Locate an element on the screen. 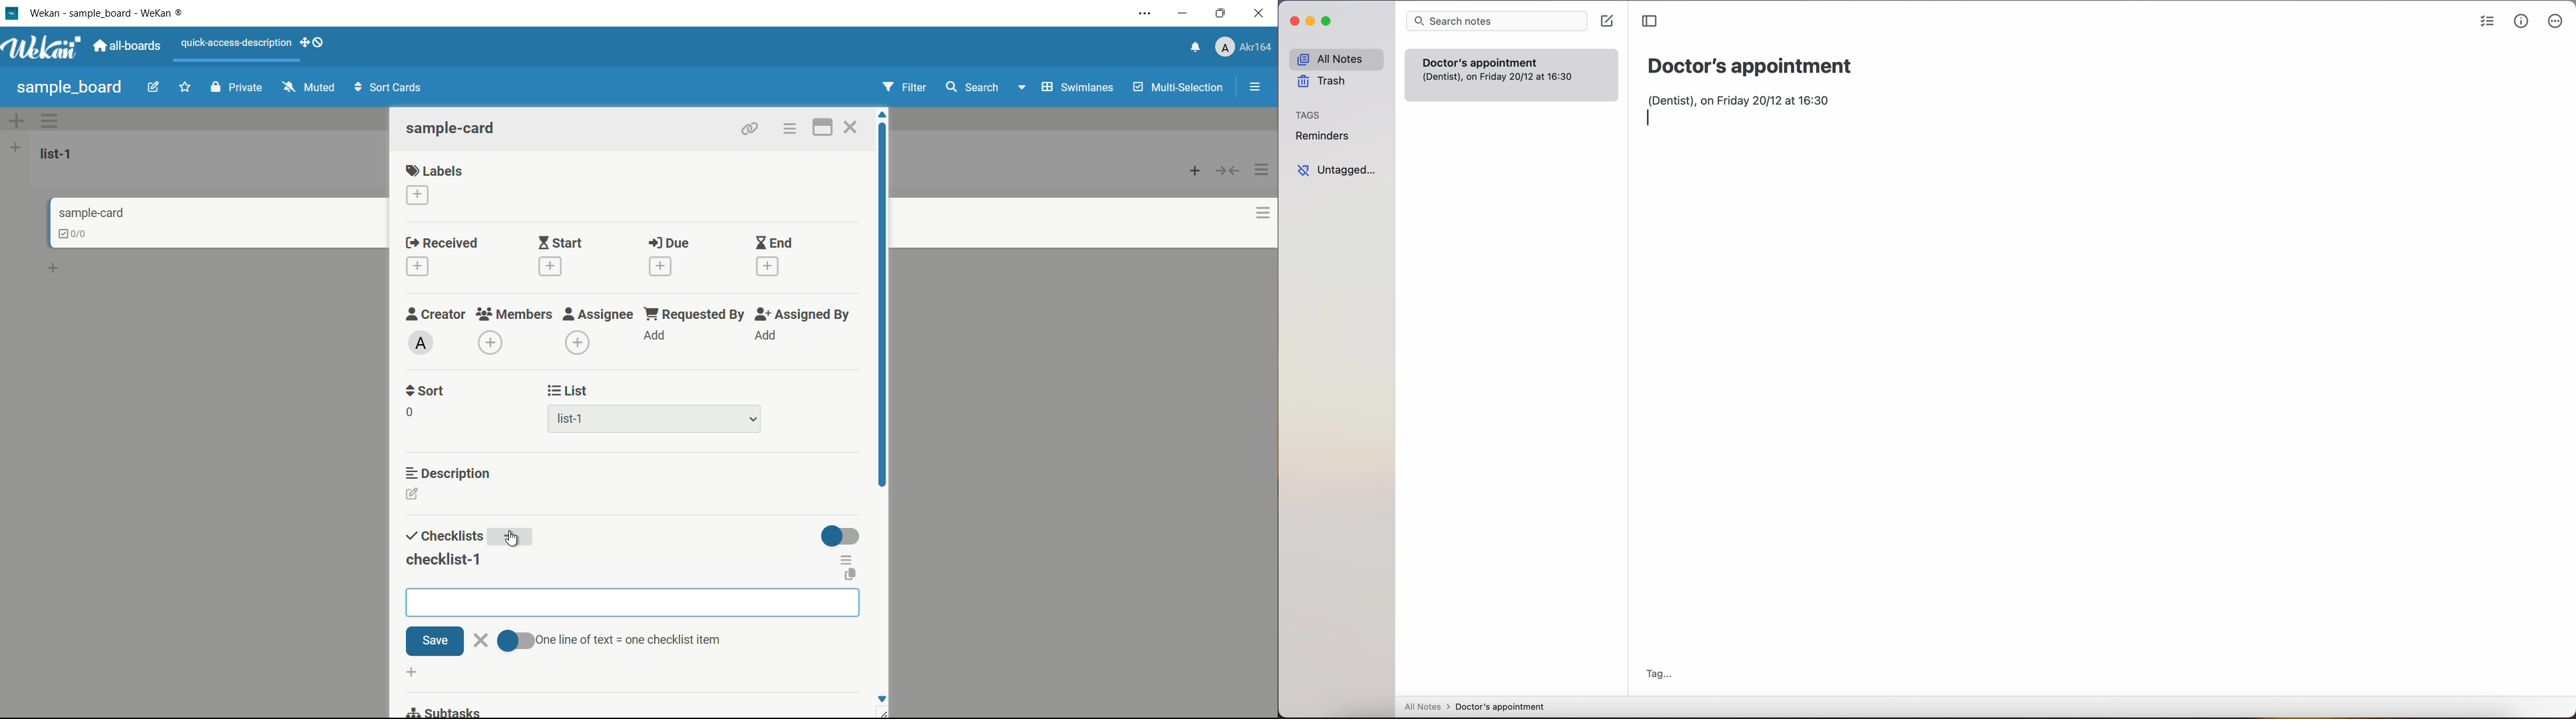 The width and height of the screenshot is (2576, 728). add date is located at coordinates (768, 267).